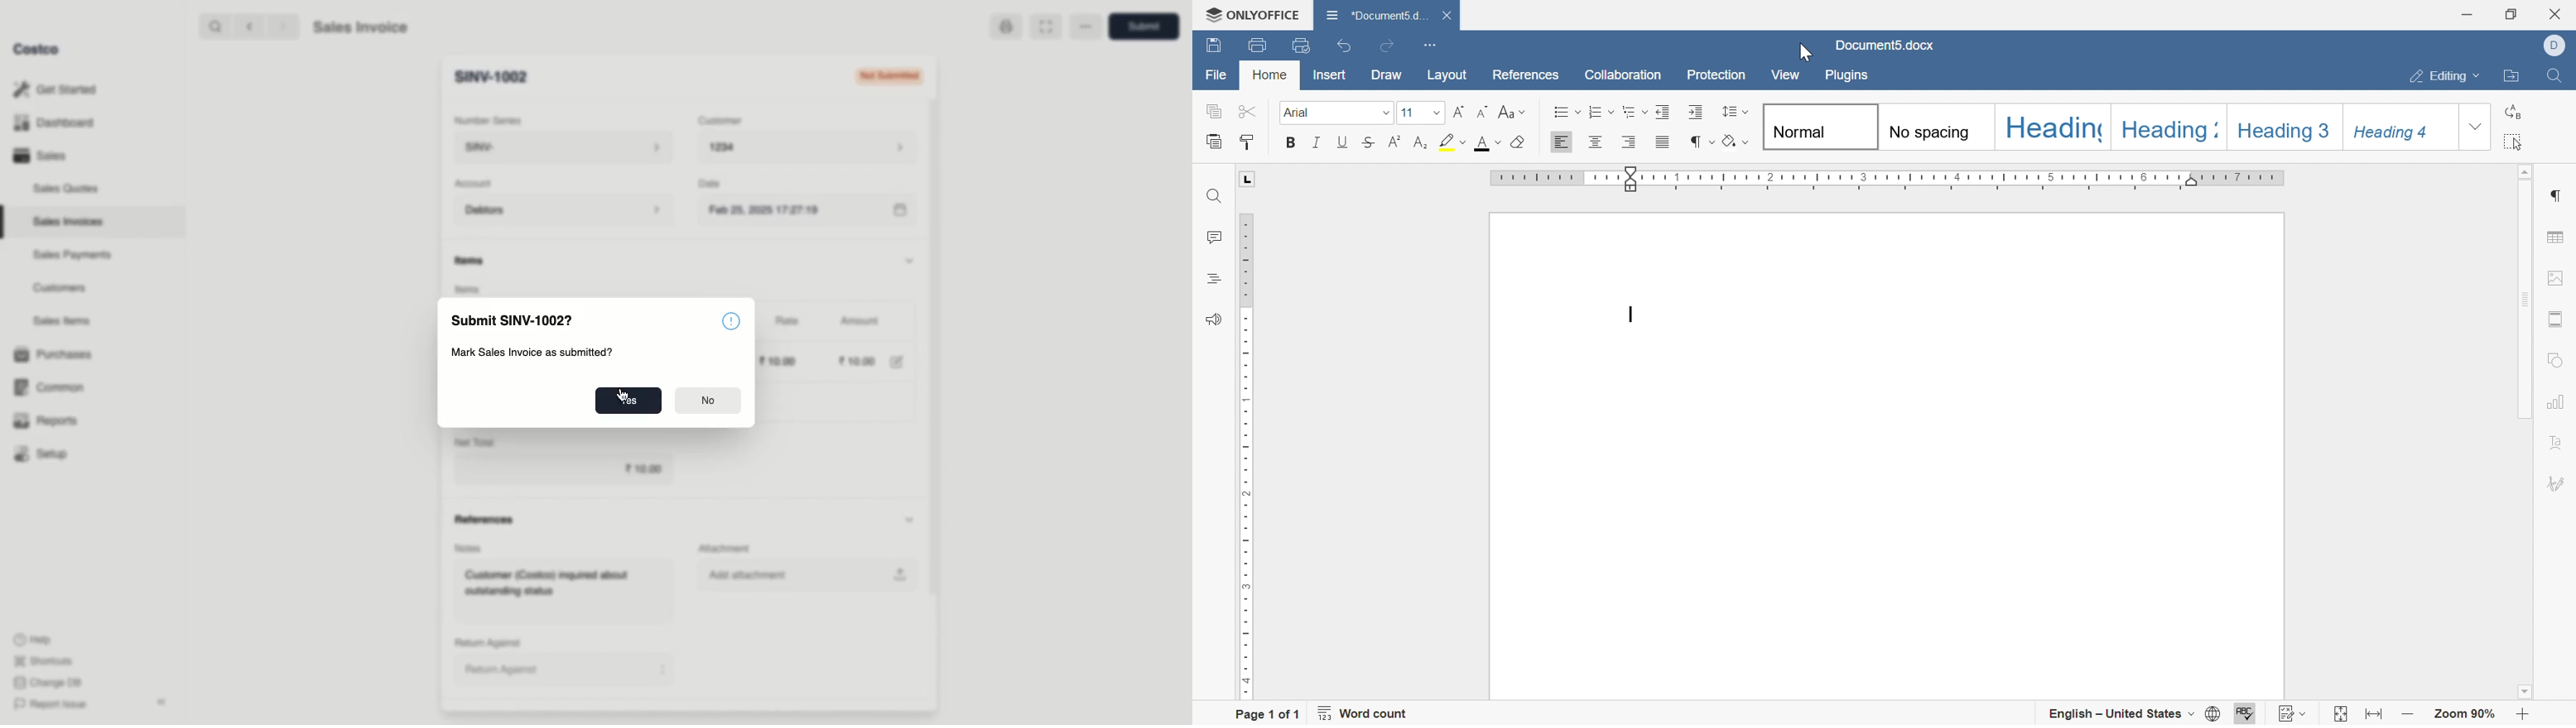 Image resolution: width=2576 pixels, height=728 pixels. I want to click on numbering, so click(1602, 112).